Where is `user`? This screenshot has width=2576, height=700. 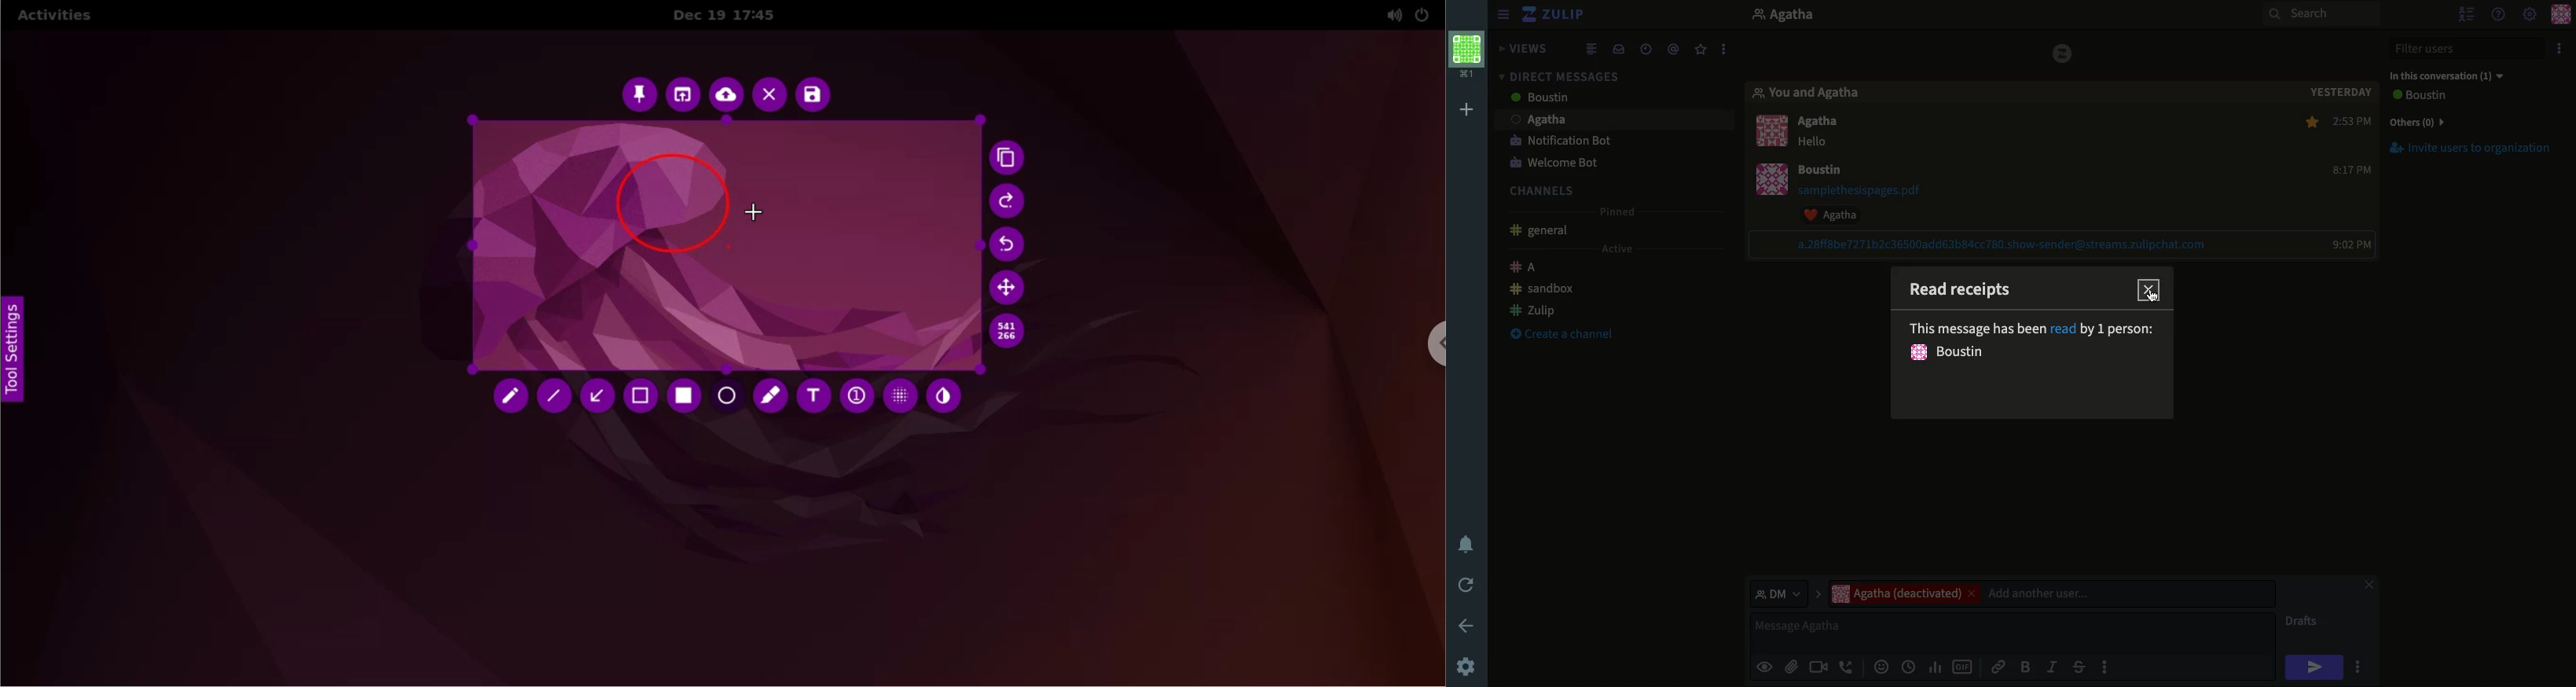 user is located at coordinates (1827, 171).